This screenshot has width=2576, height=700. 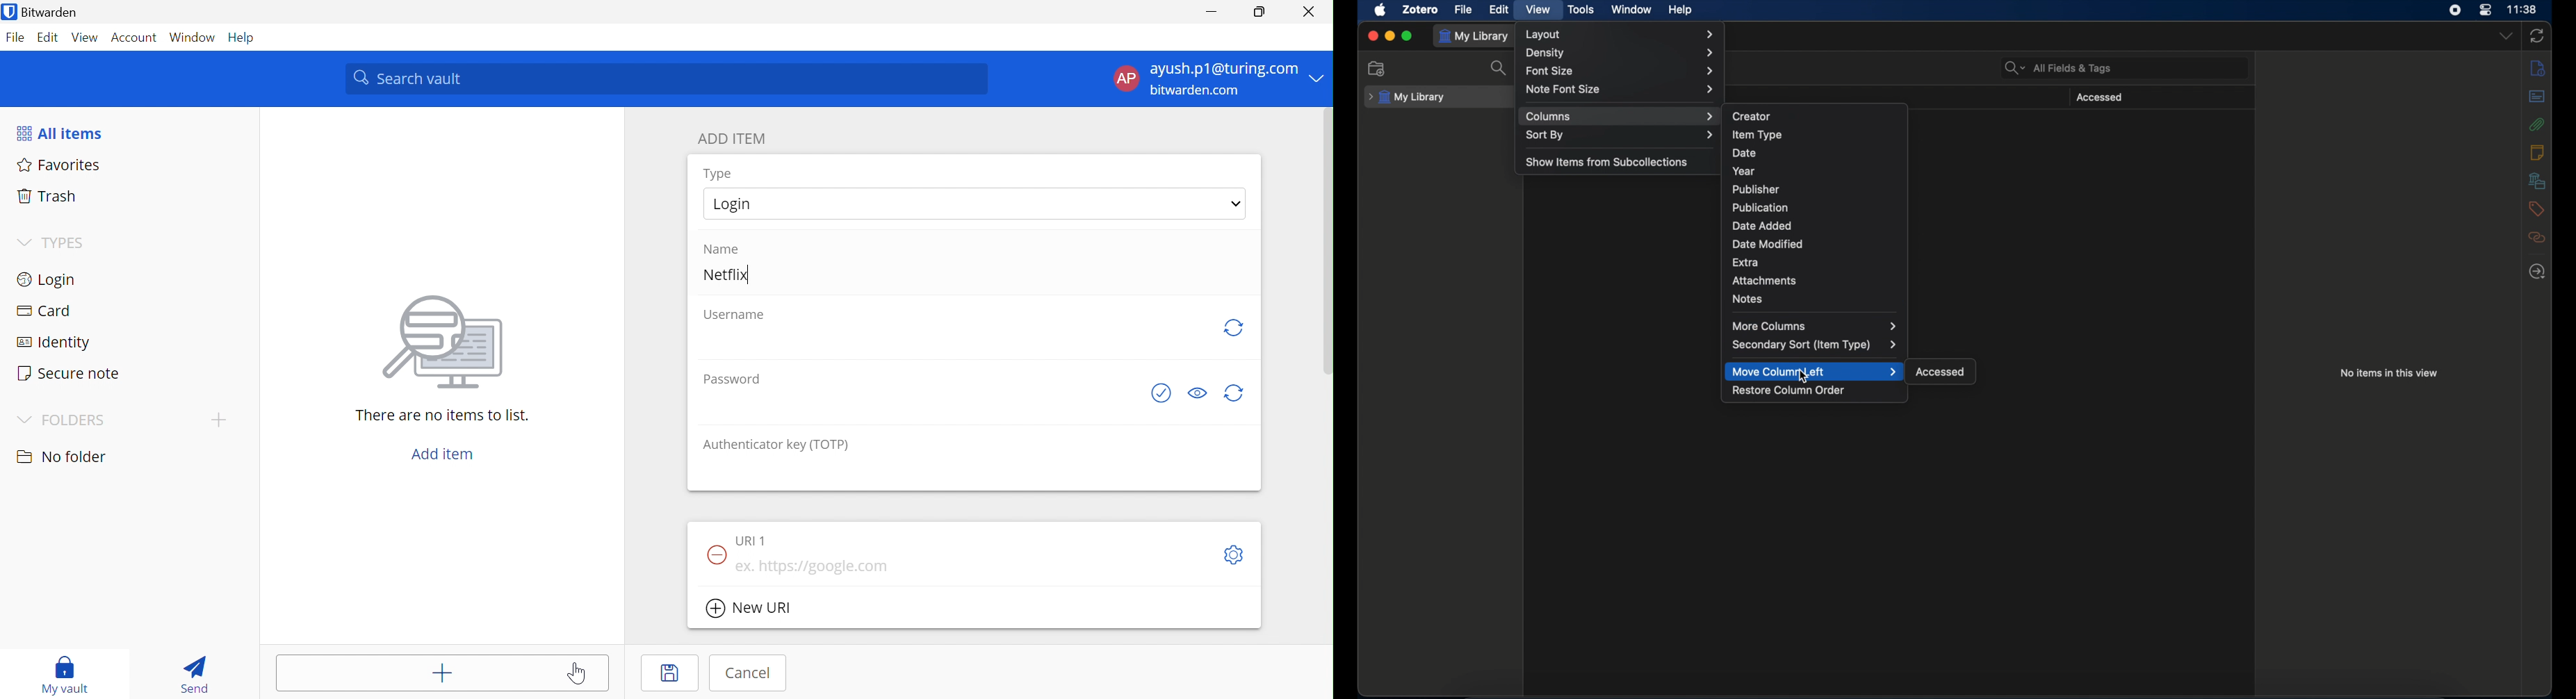 I want to click on Check if password as been exposed, so click(x=1161, y=393).